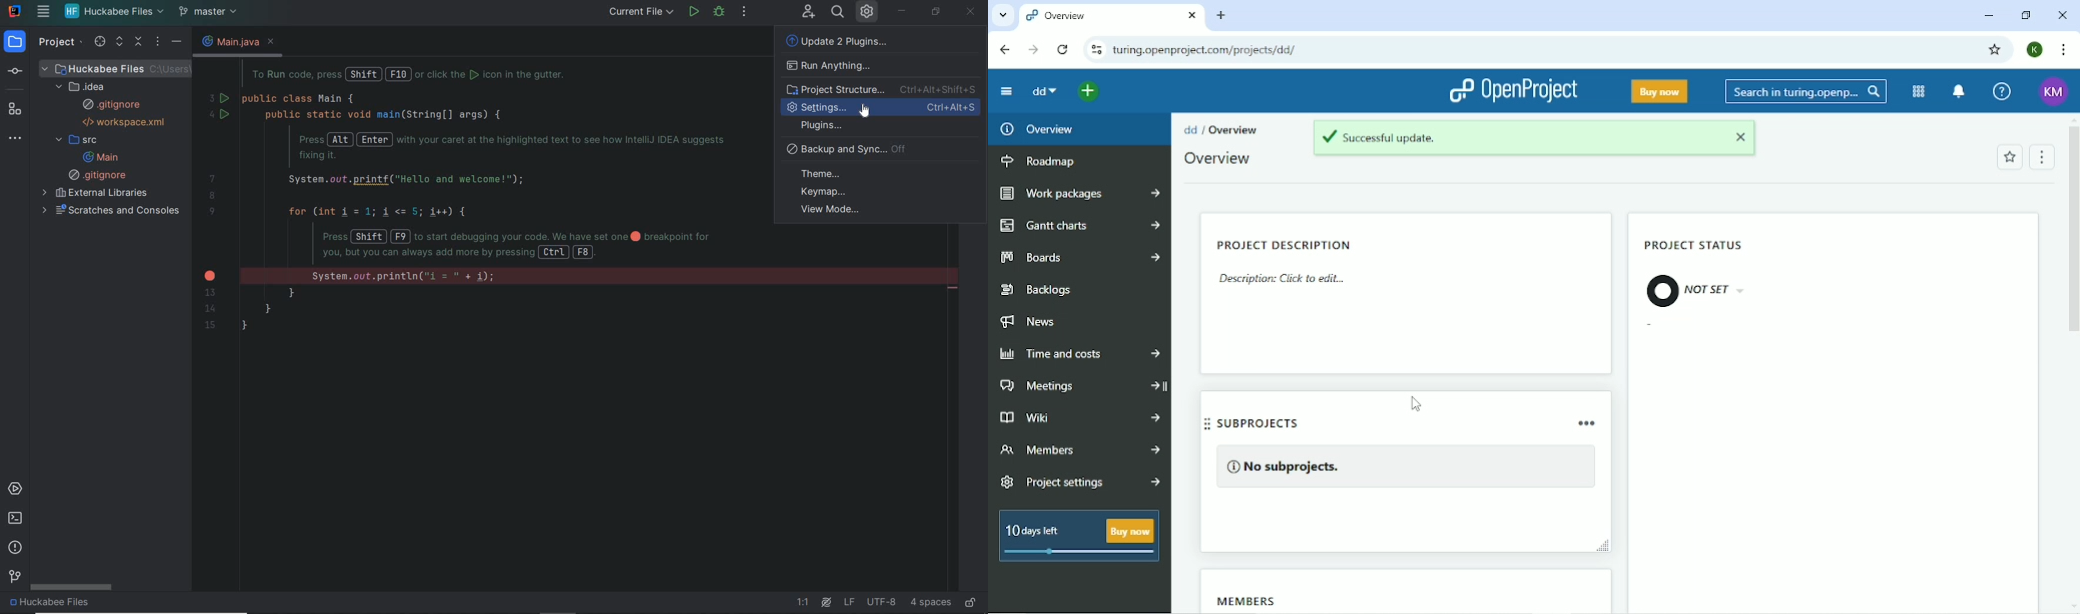 This screenshot has width=2100, height=616. I want to click on AI Assistant, so click(826, 602).